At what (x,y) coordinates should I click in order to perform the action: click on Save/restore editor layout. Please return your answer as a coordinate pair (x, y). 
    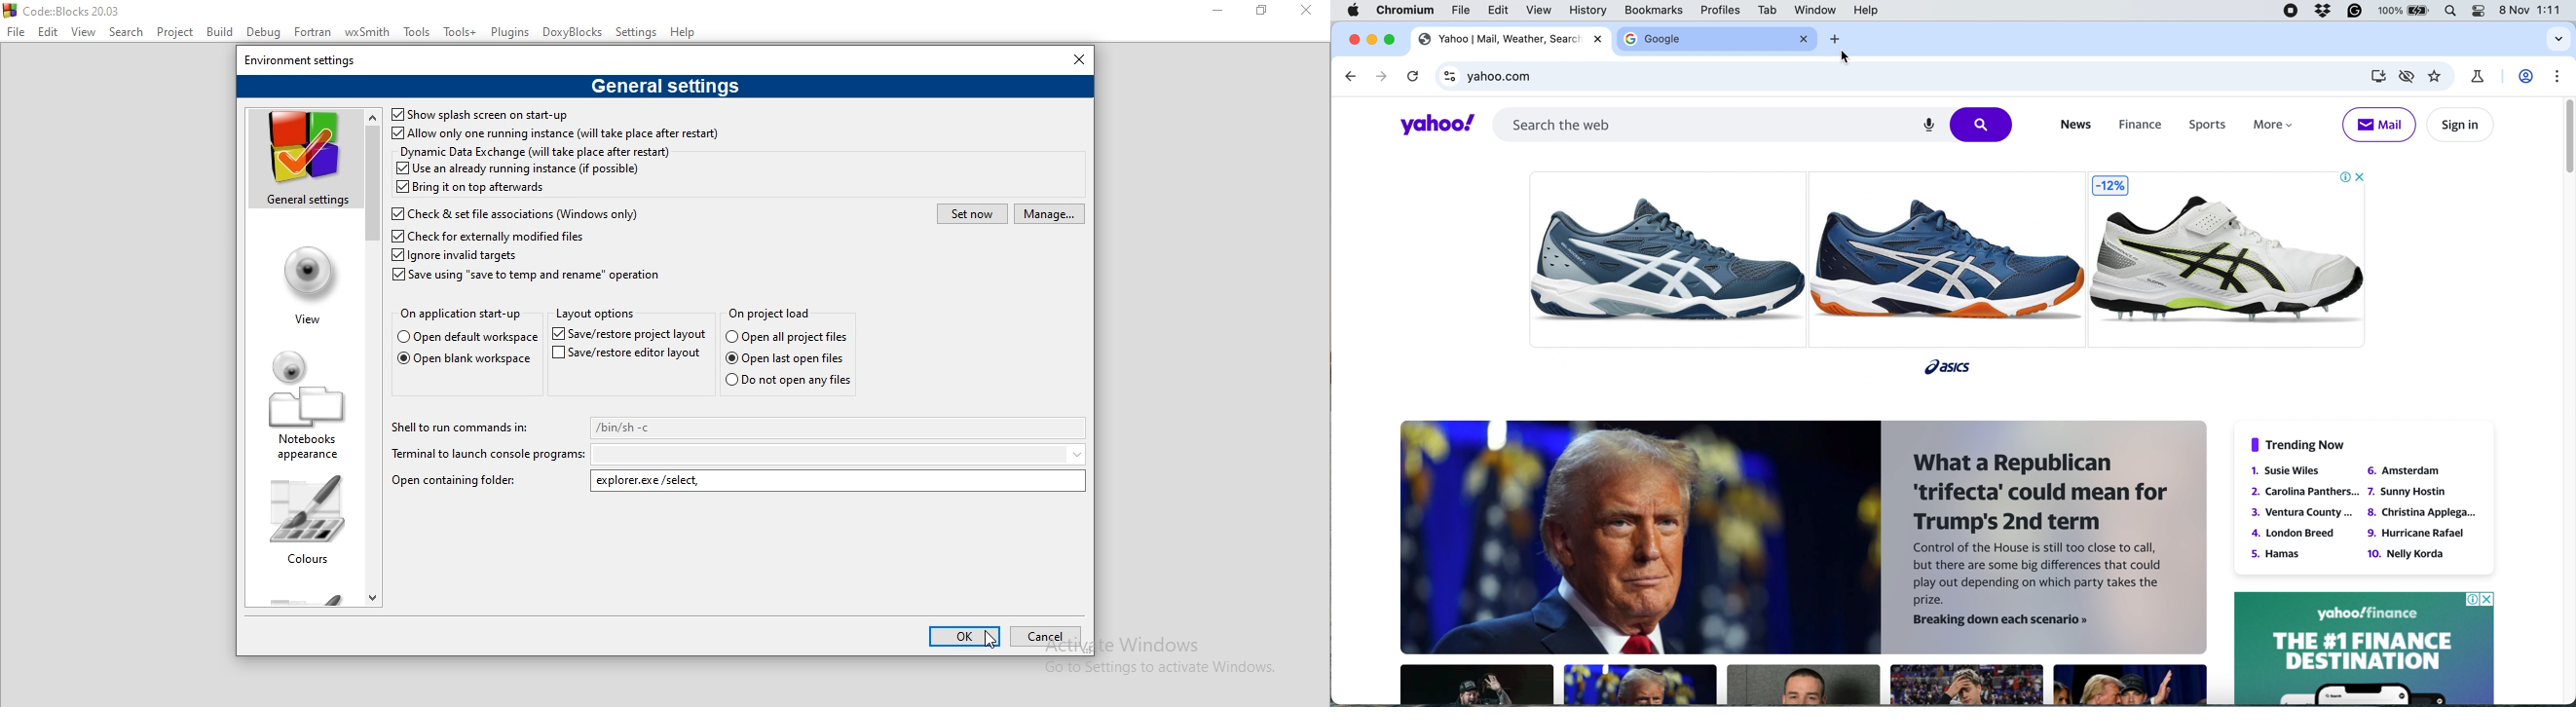
    Looking at the image, I should click on (627, 333).